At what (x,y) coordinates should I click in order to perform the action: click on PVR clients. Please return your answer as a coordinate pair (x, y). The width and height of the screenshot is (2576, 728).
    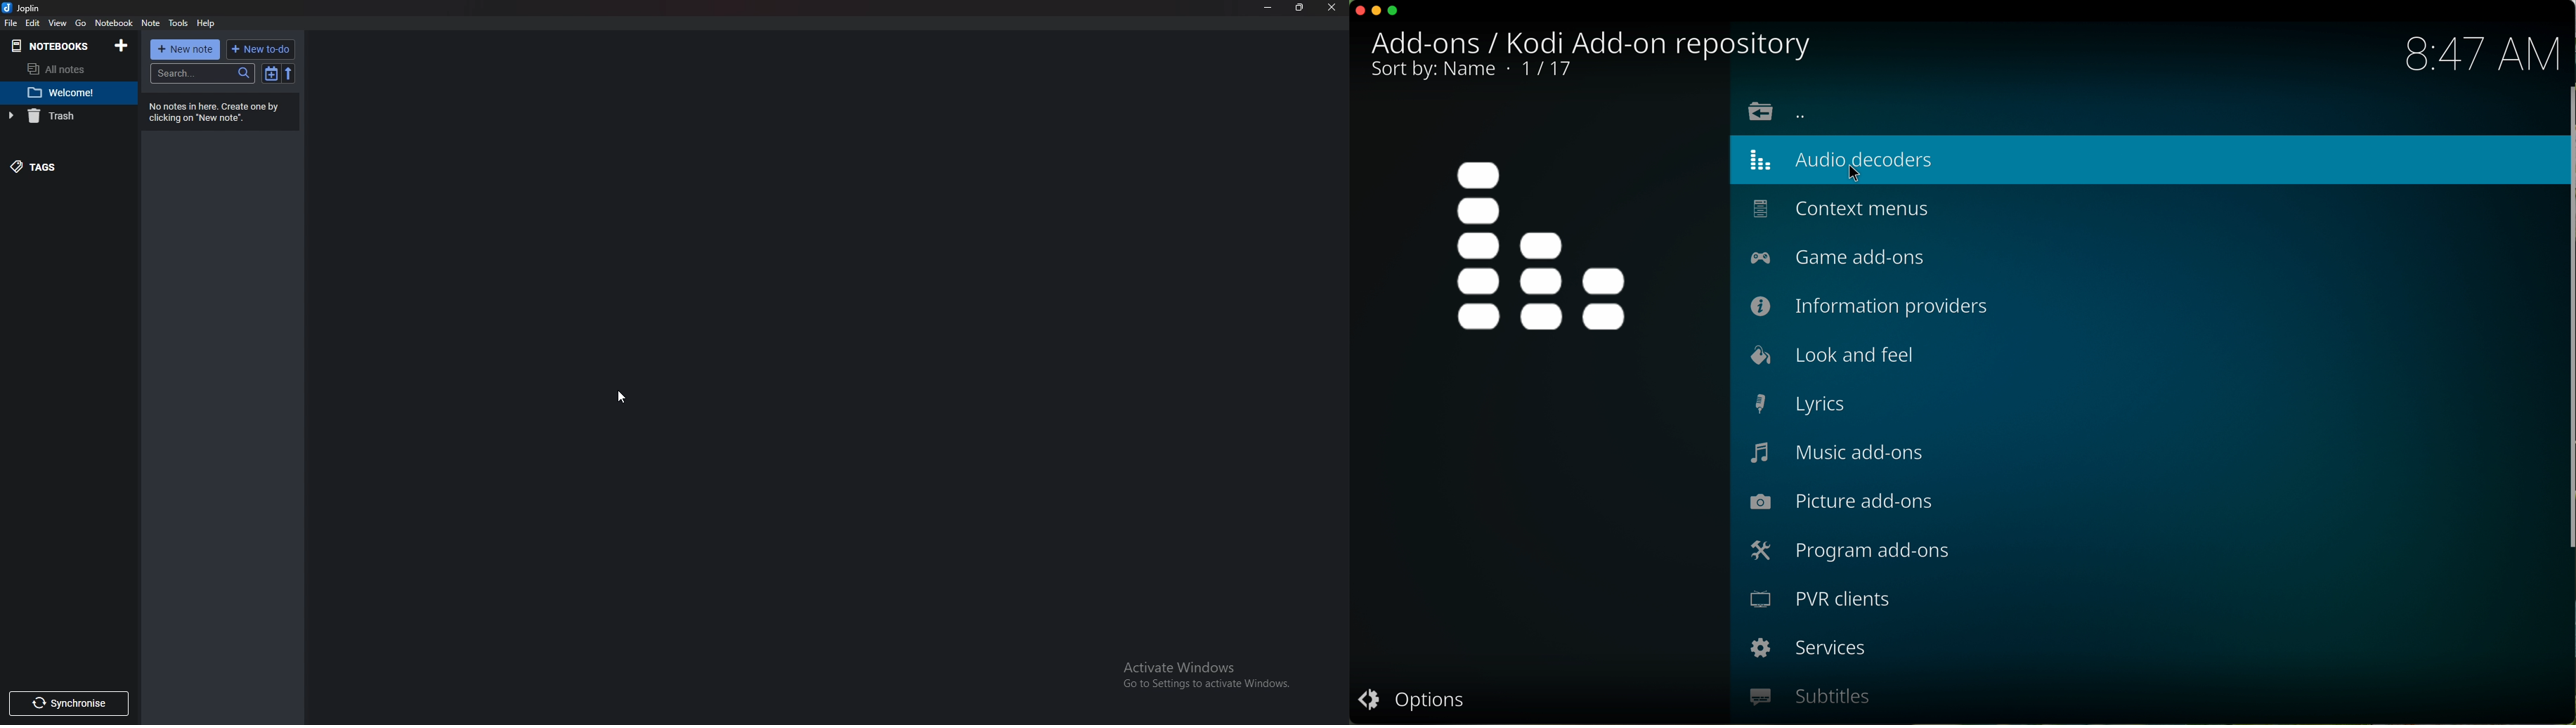
    Looking at the image, I should click on (1823, 602).